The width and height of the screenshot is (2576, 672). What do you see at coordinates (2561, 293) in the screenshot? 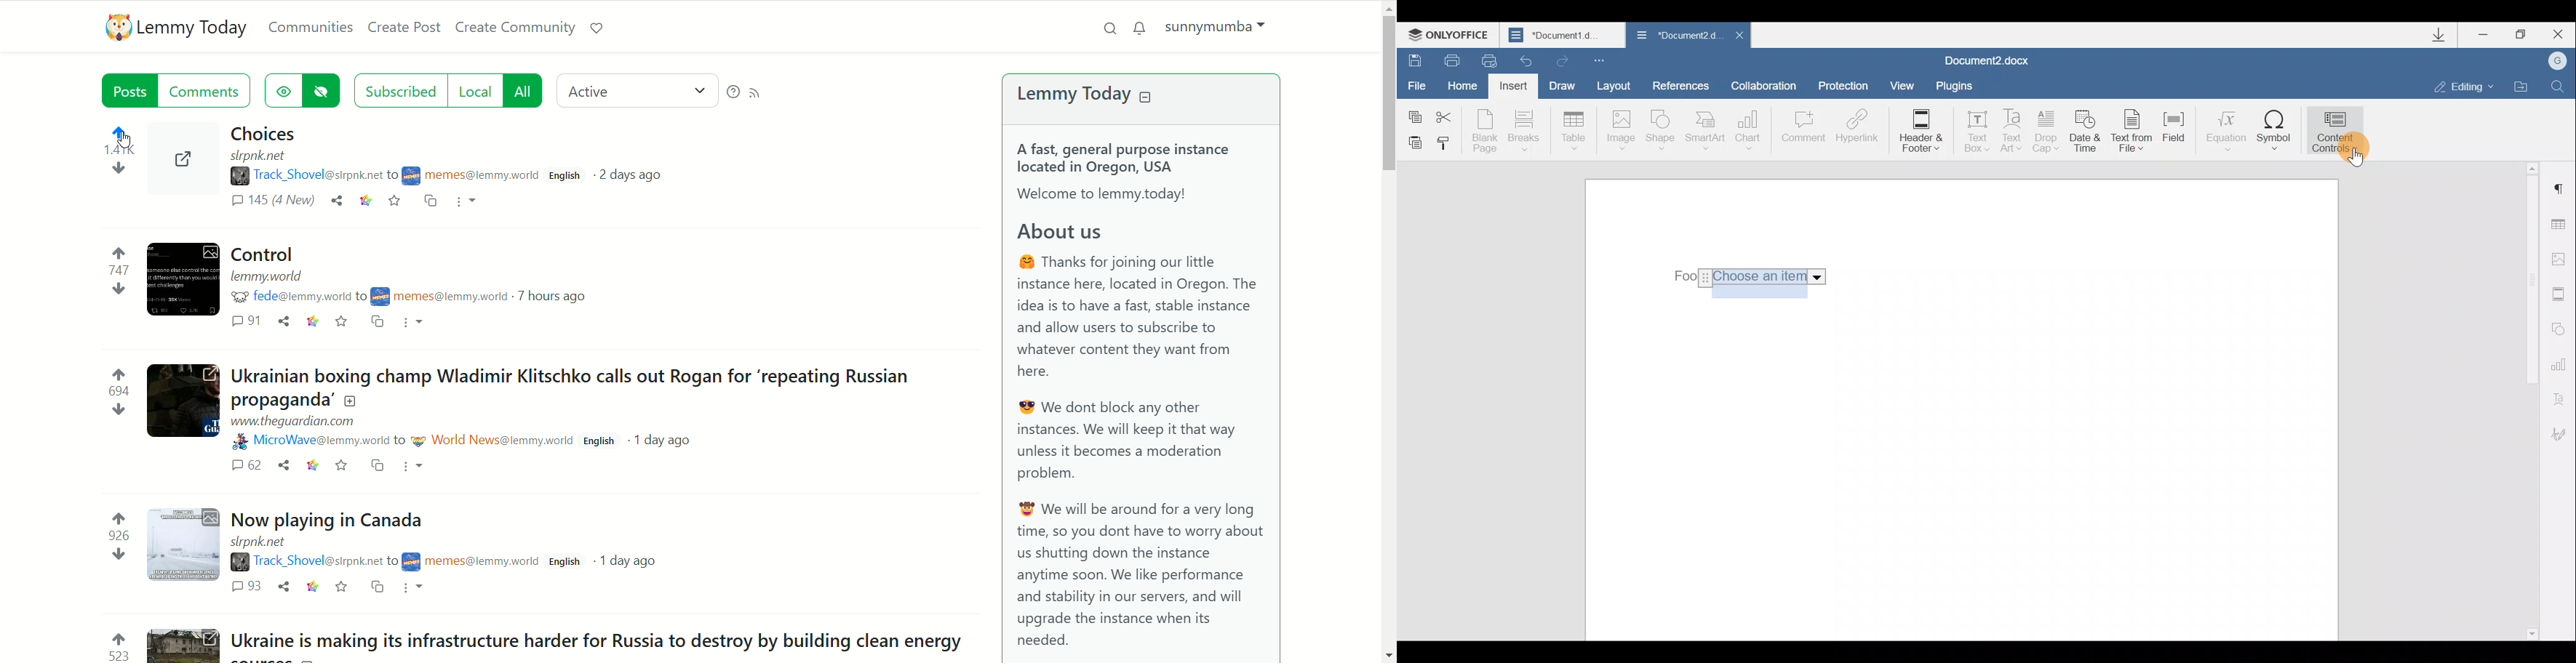
I see `Header & footer settings` at bounding box center [2561, 293].